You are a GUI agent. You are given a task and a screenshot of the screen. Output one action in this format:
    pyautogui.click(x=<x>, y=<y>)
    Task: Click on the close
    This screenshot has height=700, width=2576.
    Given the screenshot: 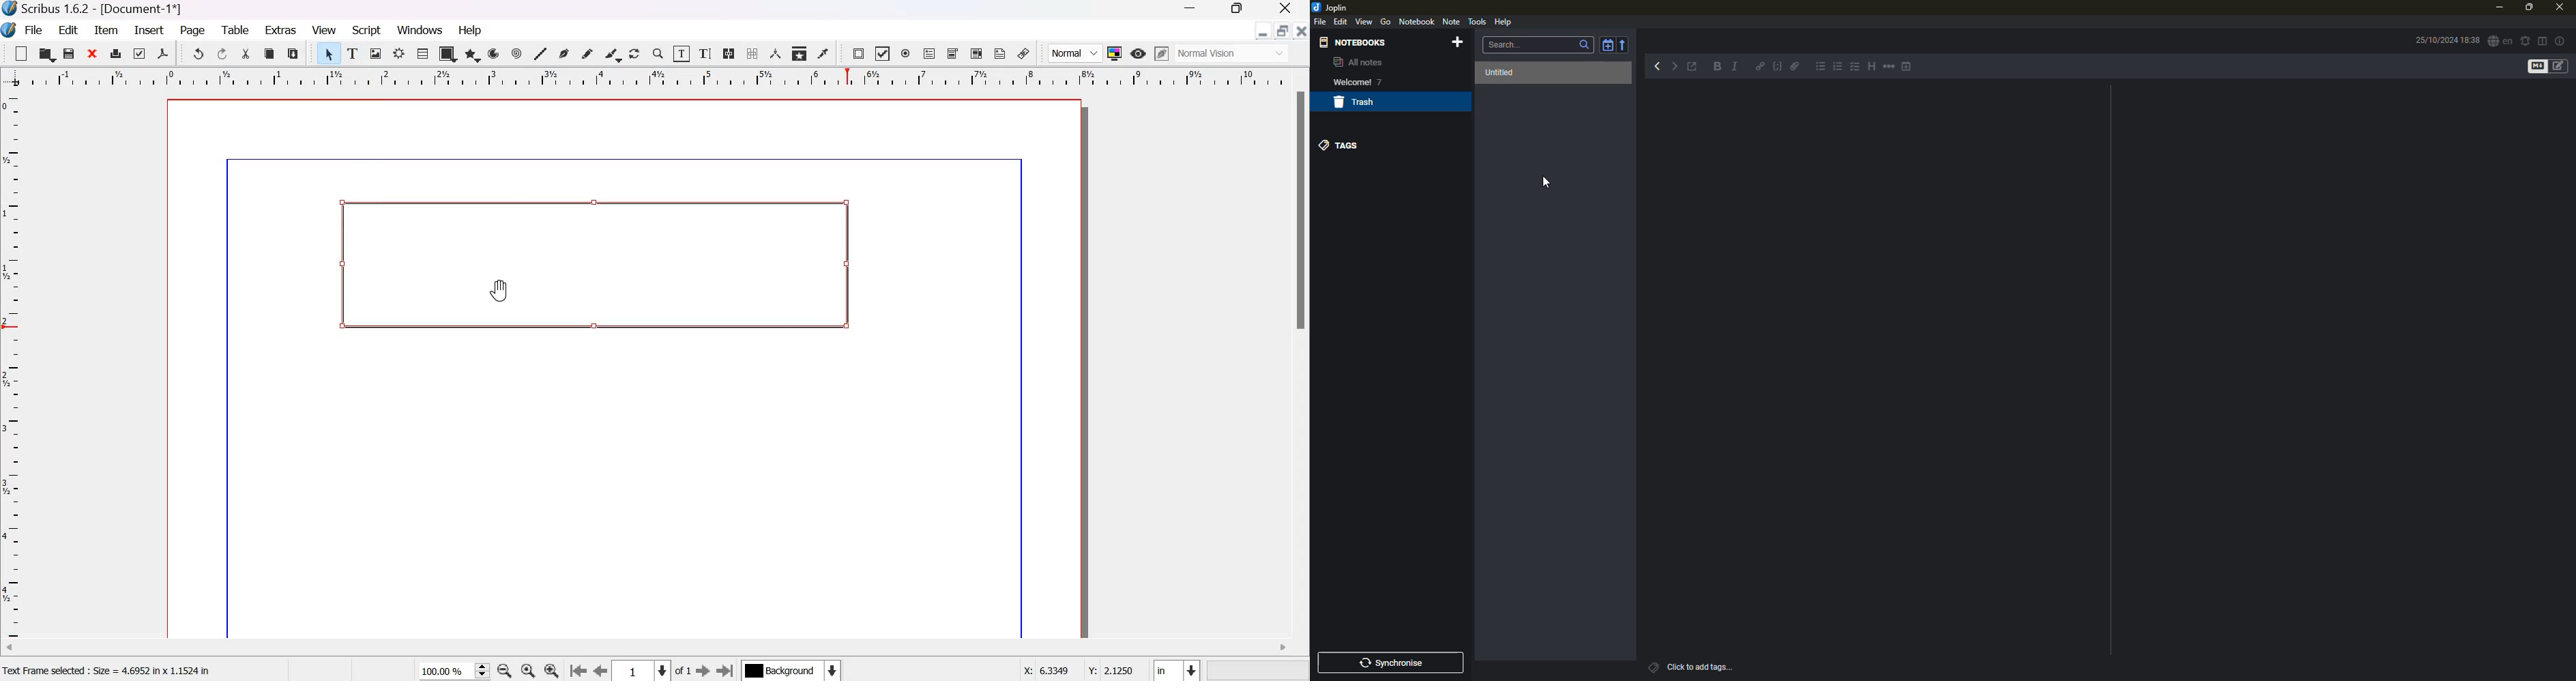 What is the action you would take?
    pyautogui.click(x=2559, y=6)
    